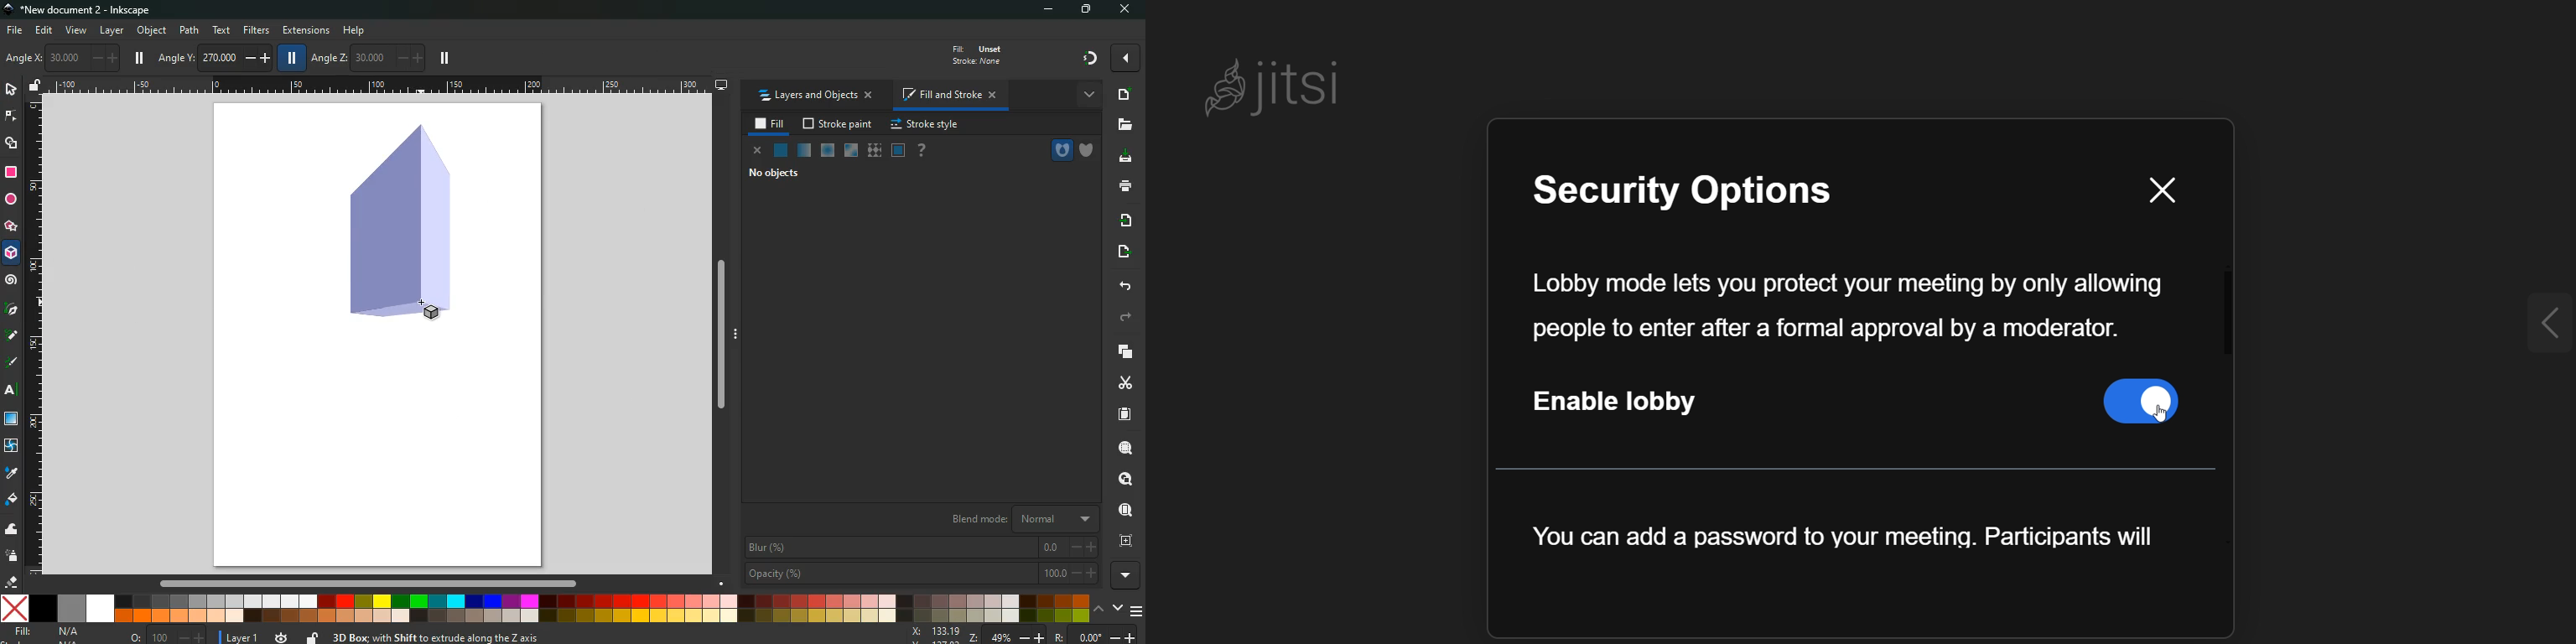 Image resolution: width=2576 pixels, height=644 pixels. What do you see at coordinates (1128, 576) in the screenshot?
I see `more` at bounding box center [1128, 576].